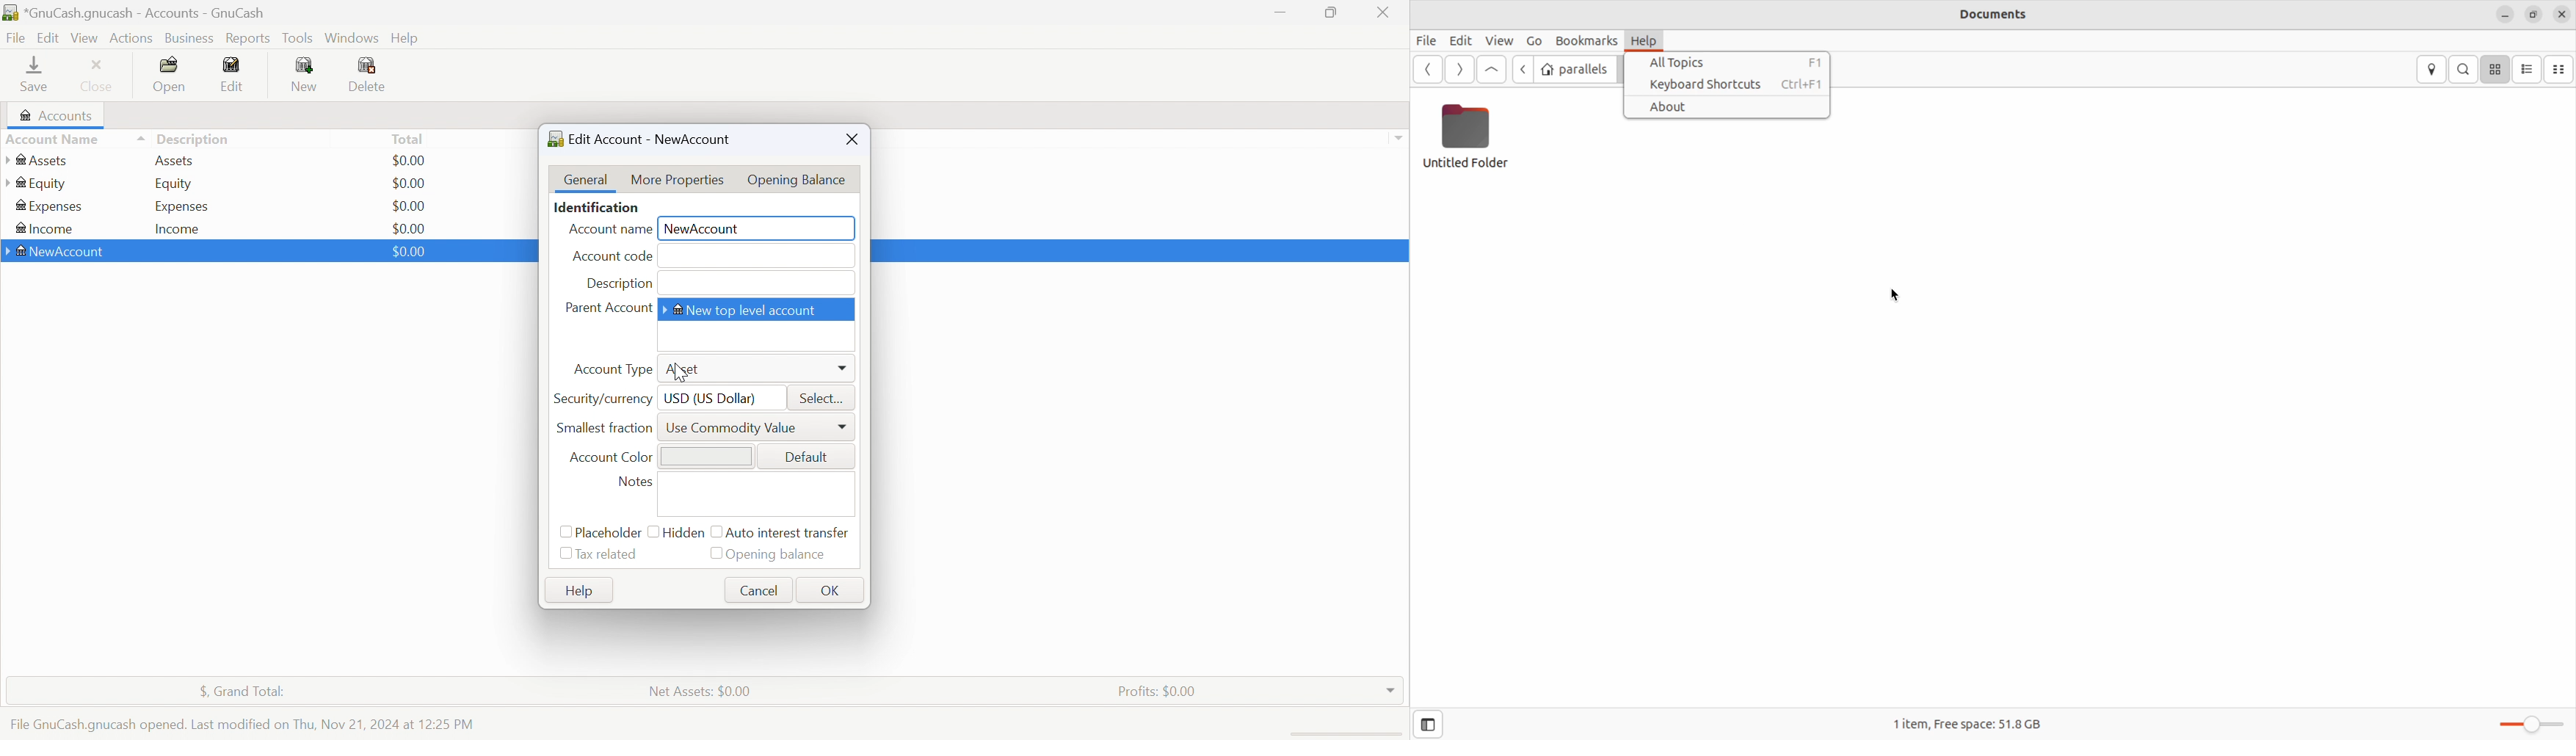  Describe the element at coordinates (743, 309) in the screenshot. I see `New top level account` at that location.